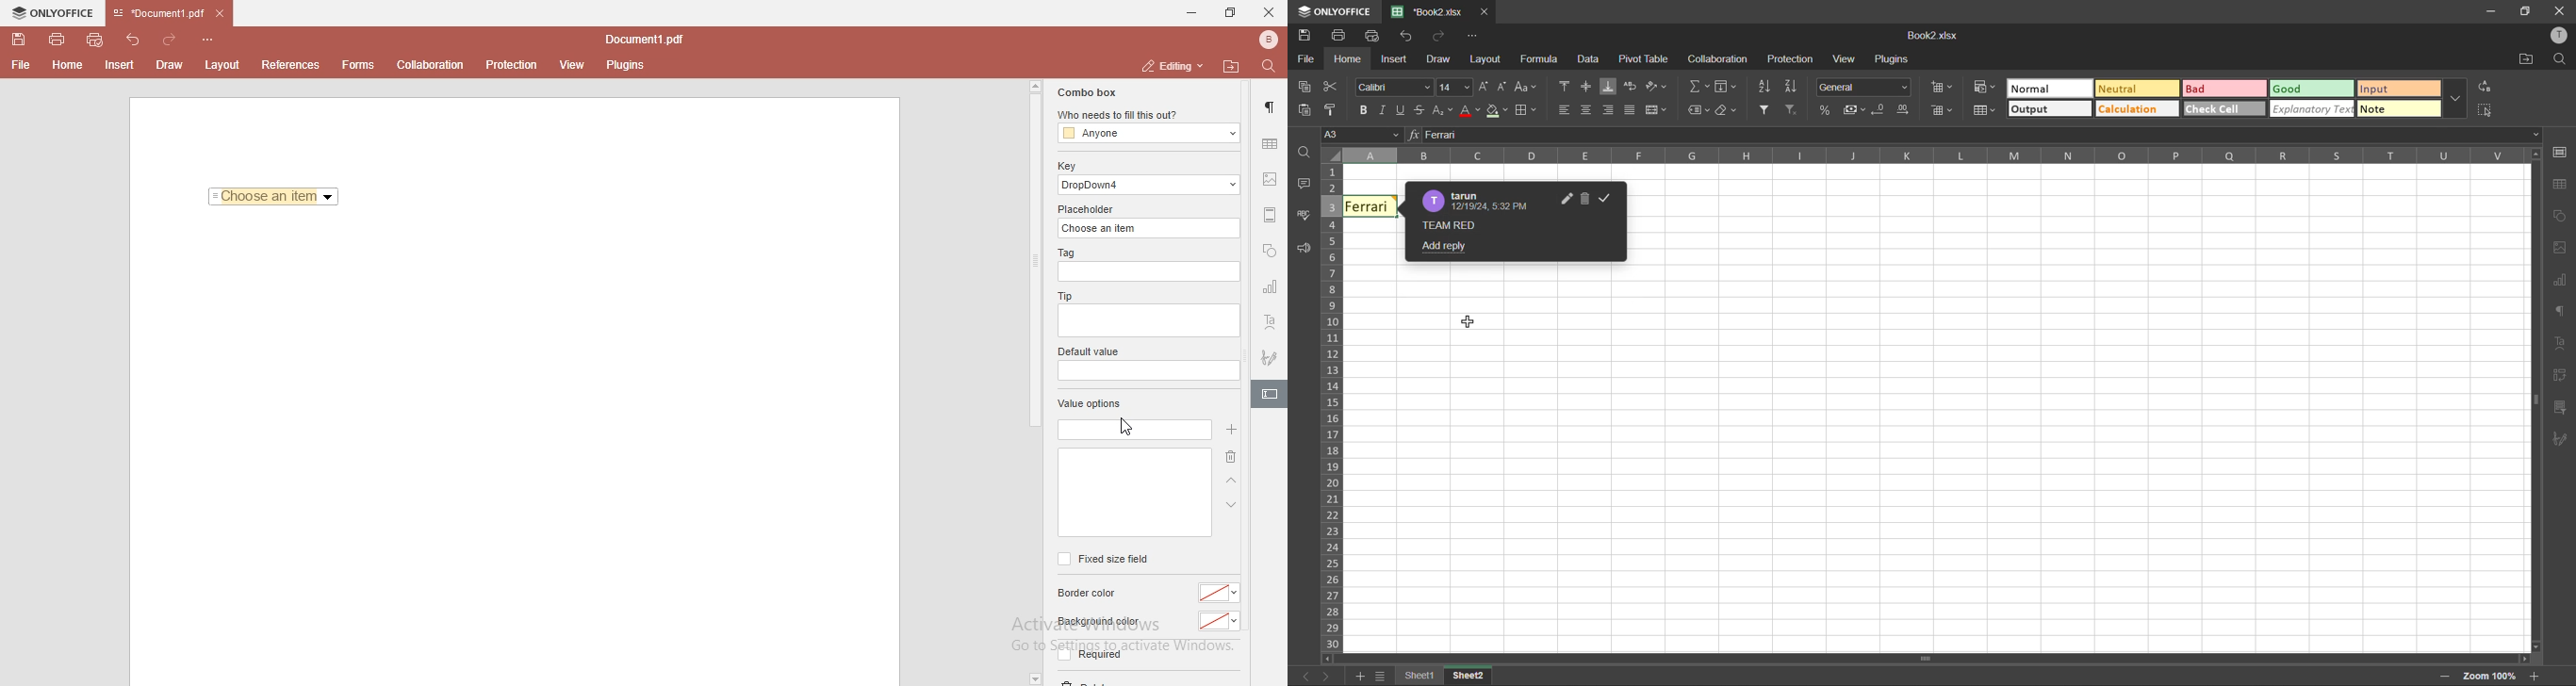 This screenshot has height=700, width=2576. What do you see at coordinates (1090, 405) in the screenshot?
I see `value options` at bounding box center [1090, 405].